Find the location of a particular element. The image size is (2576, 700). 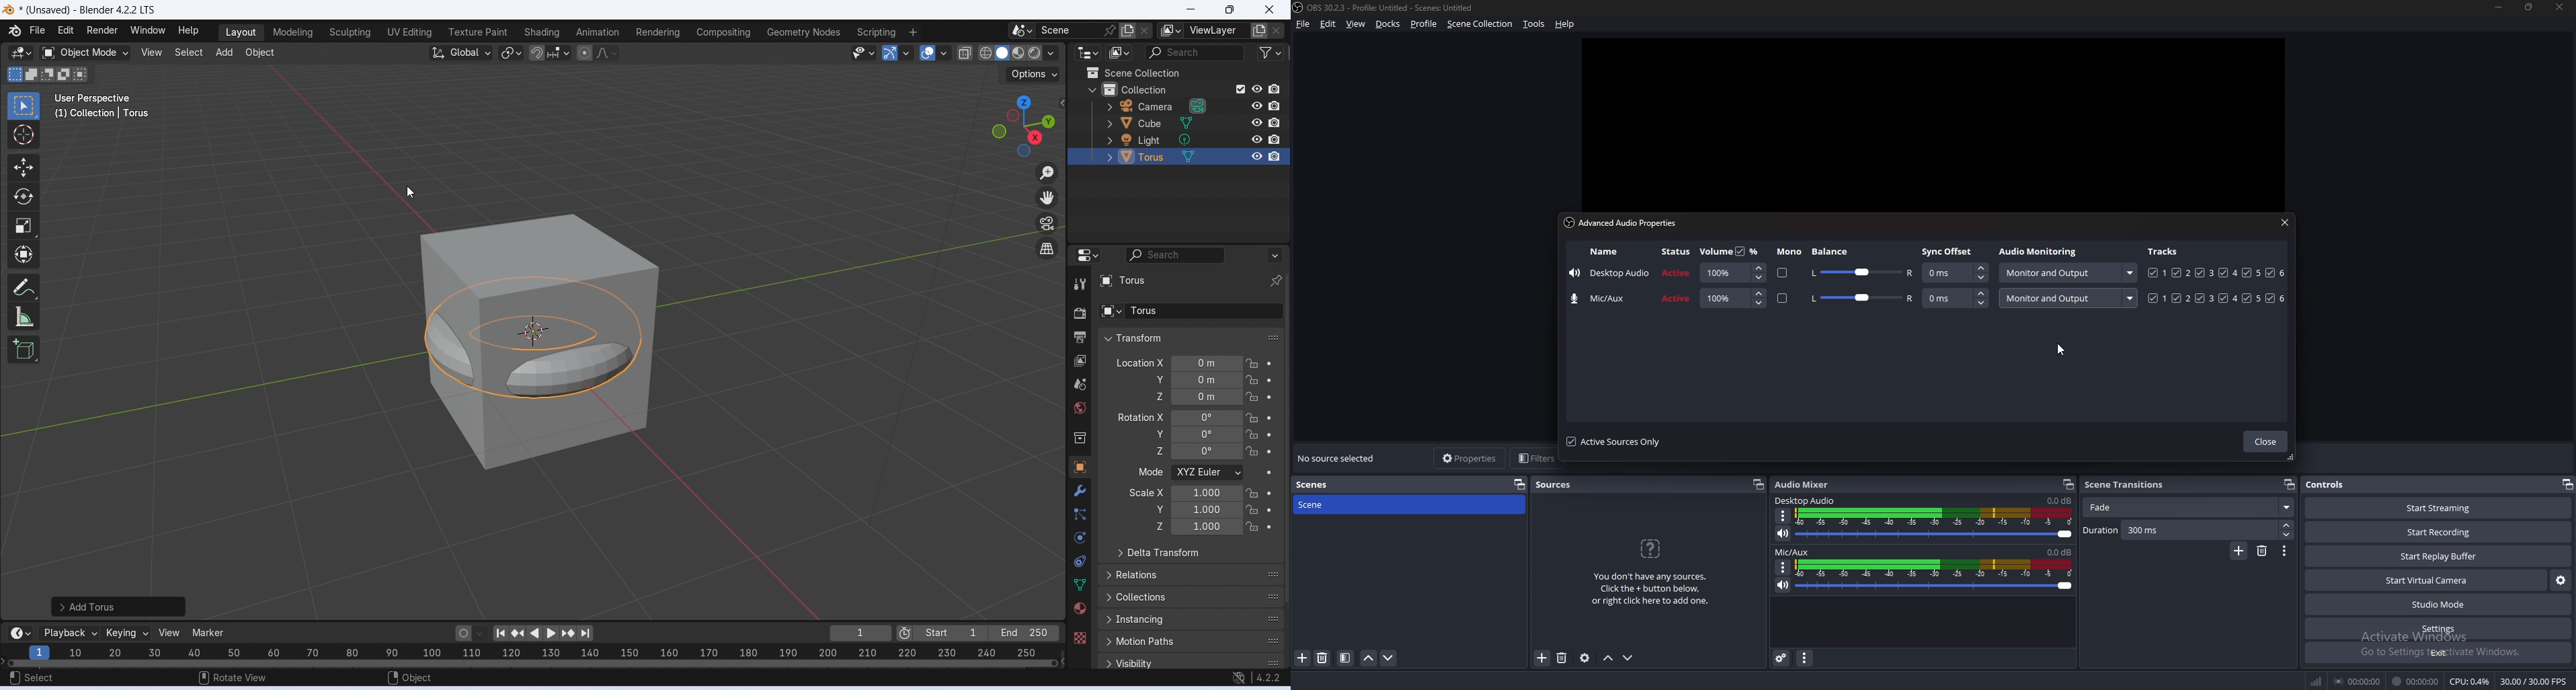

volume test is located at coordinates (1934, 567).